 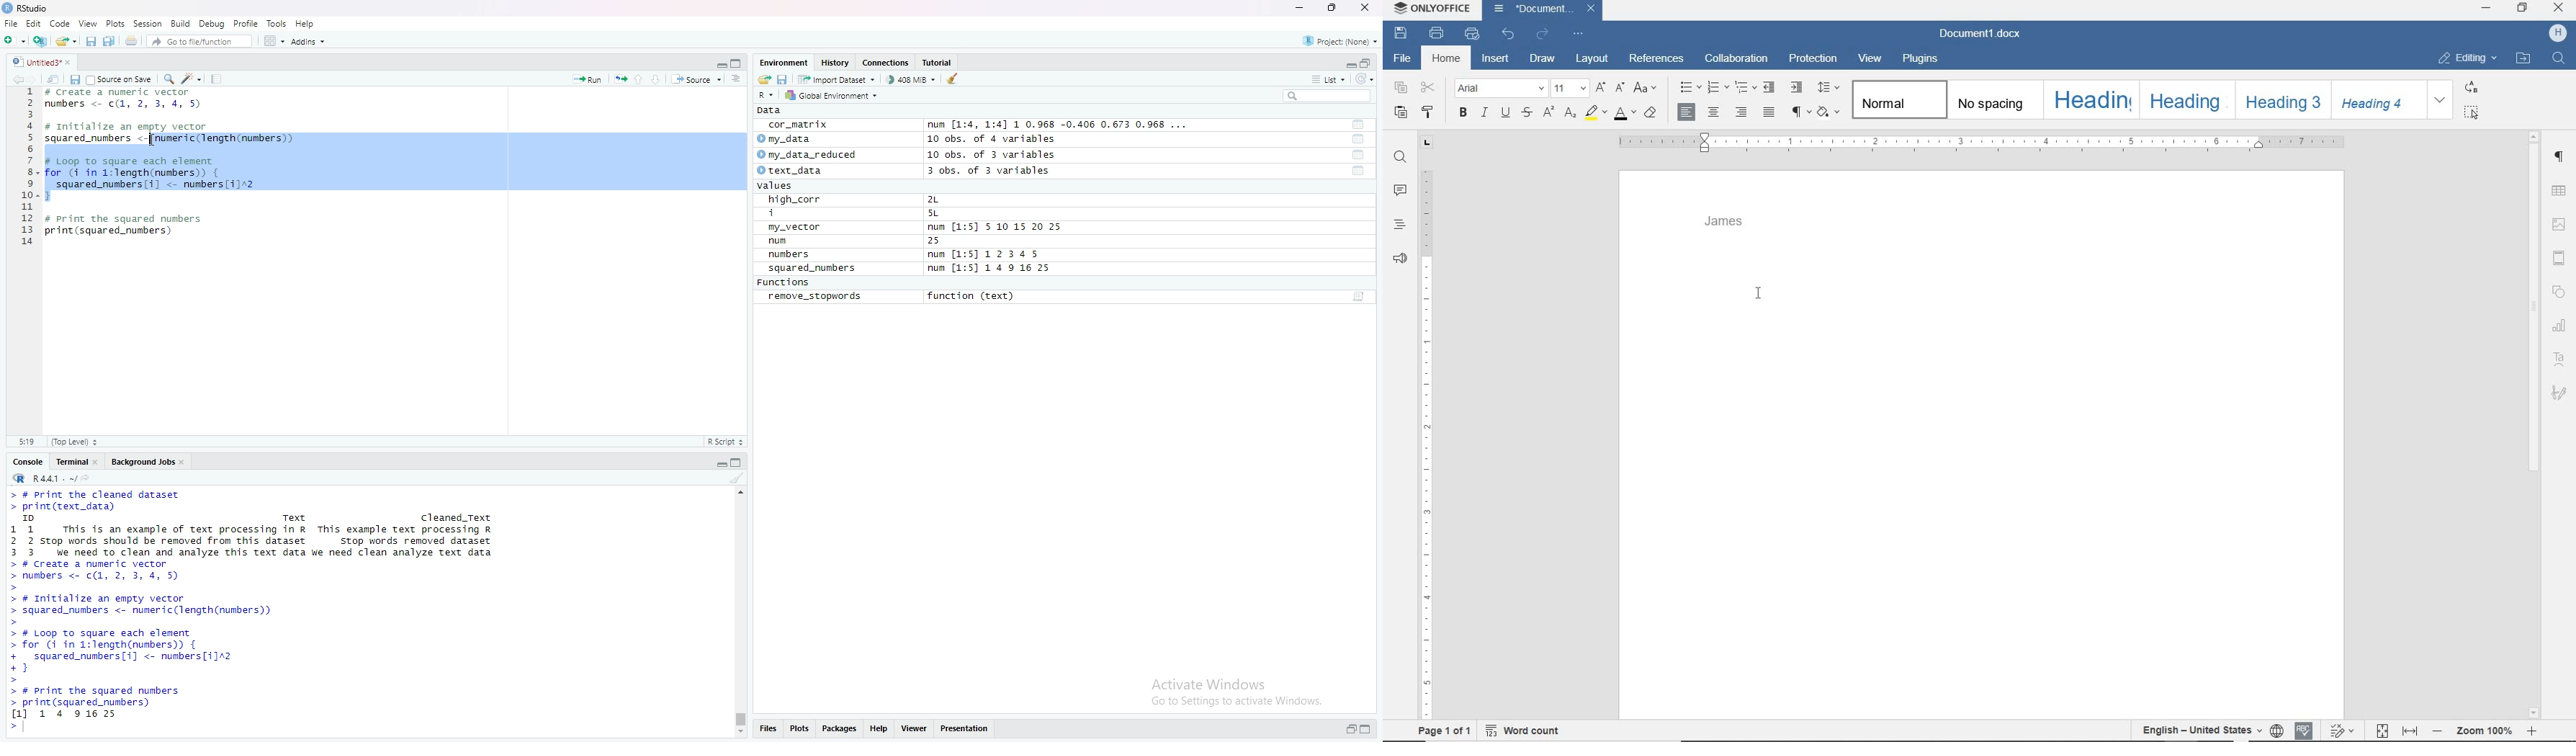 What do you see at coordinates (1342, 40) in the screenshot?
I see `Project: (None)` at bounding box center [1342, 40].